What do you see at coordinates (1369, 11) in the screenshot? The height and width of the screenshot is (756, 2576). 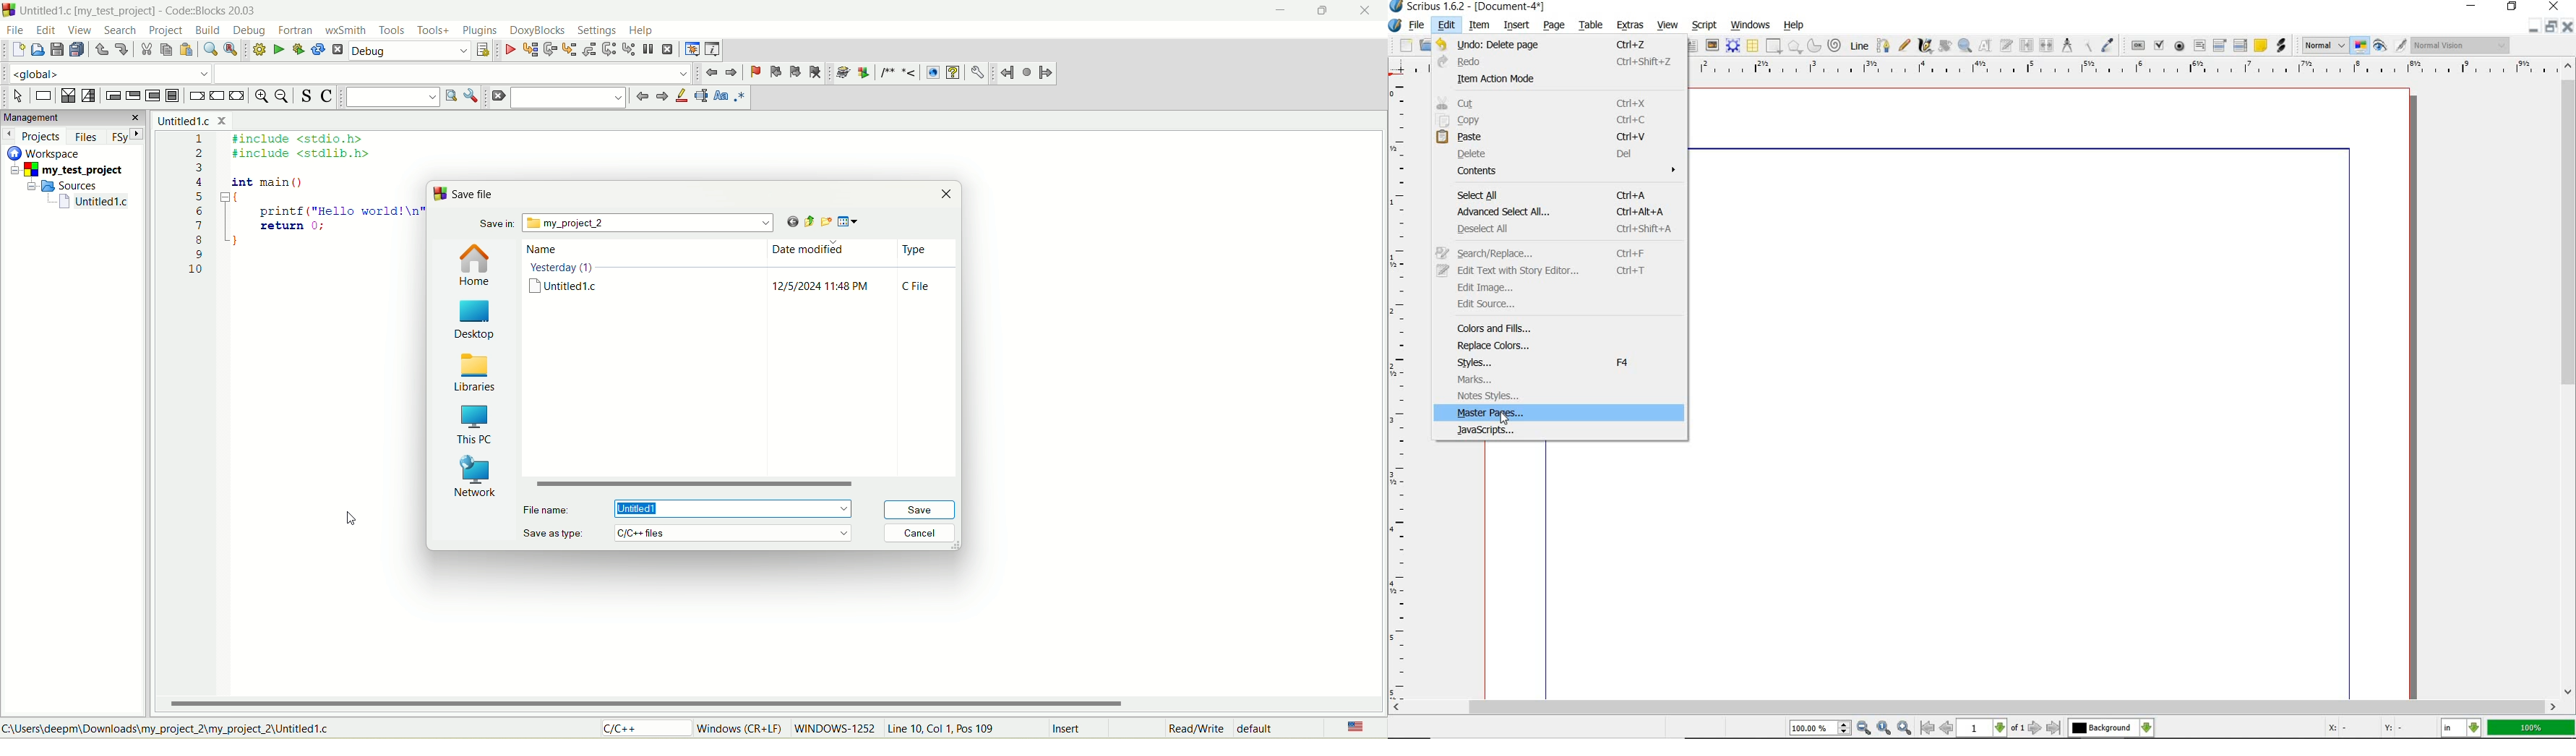 I see `close` at bounding box center [1369, 11].